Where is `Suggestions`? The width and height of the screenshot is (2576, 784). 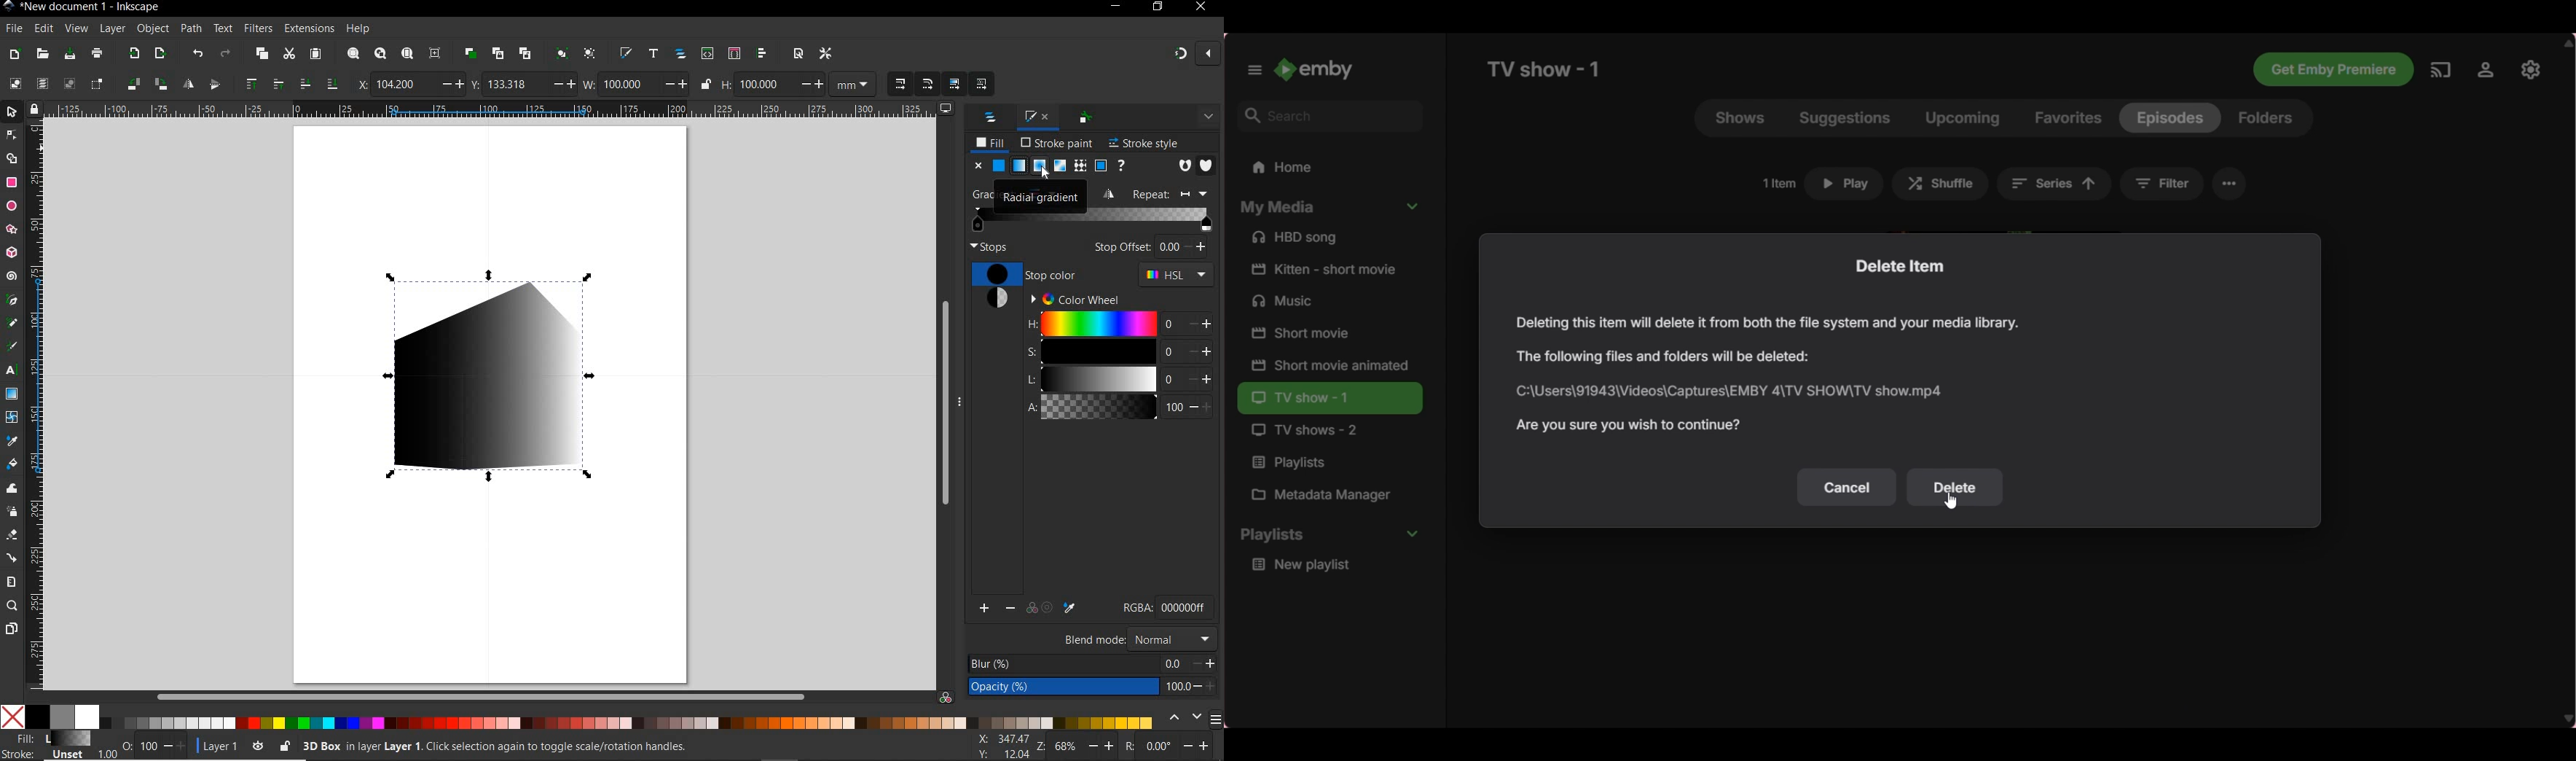
Suggestions is located at coordinates (1845, 118).